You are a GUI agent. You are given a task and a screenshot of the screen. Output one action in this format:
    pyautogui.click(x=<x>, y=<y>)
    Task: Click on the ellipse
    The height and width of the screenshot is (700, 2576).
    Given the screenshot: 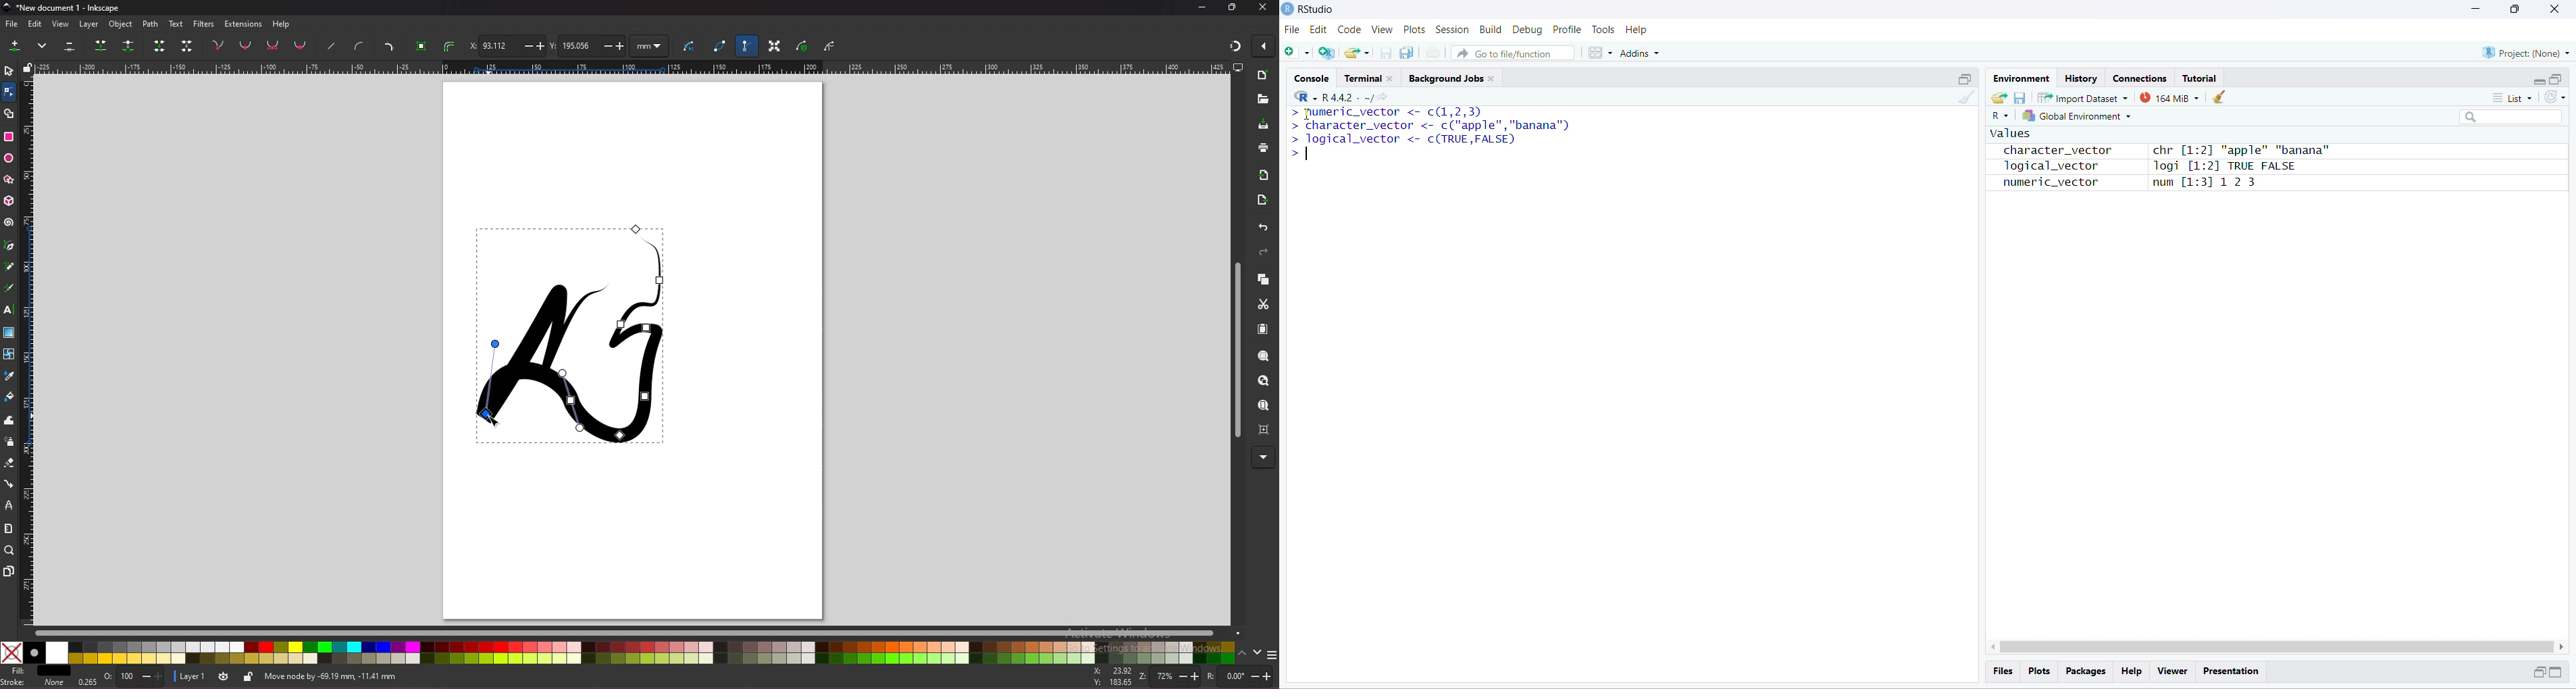 What is the action you would take?
    pyautogui.click(x=9, y=158)
    